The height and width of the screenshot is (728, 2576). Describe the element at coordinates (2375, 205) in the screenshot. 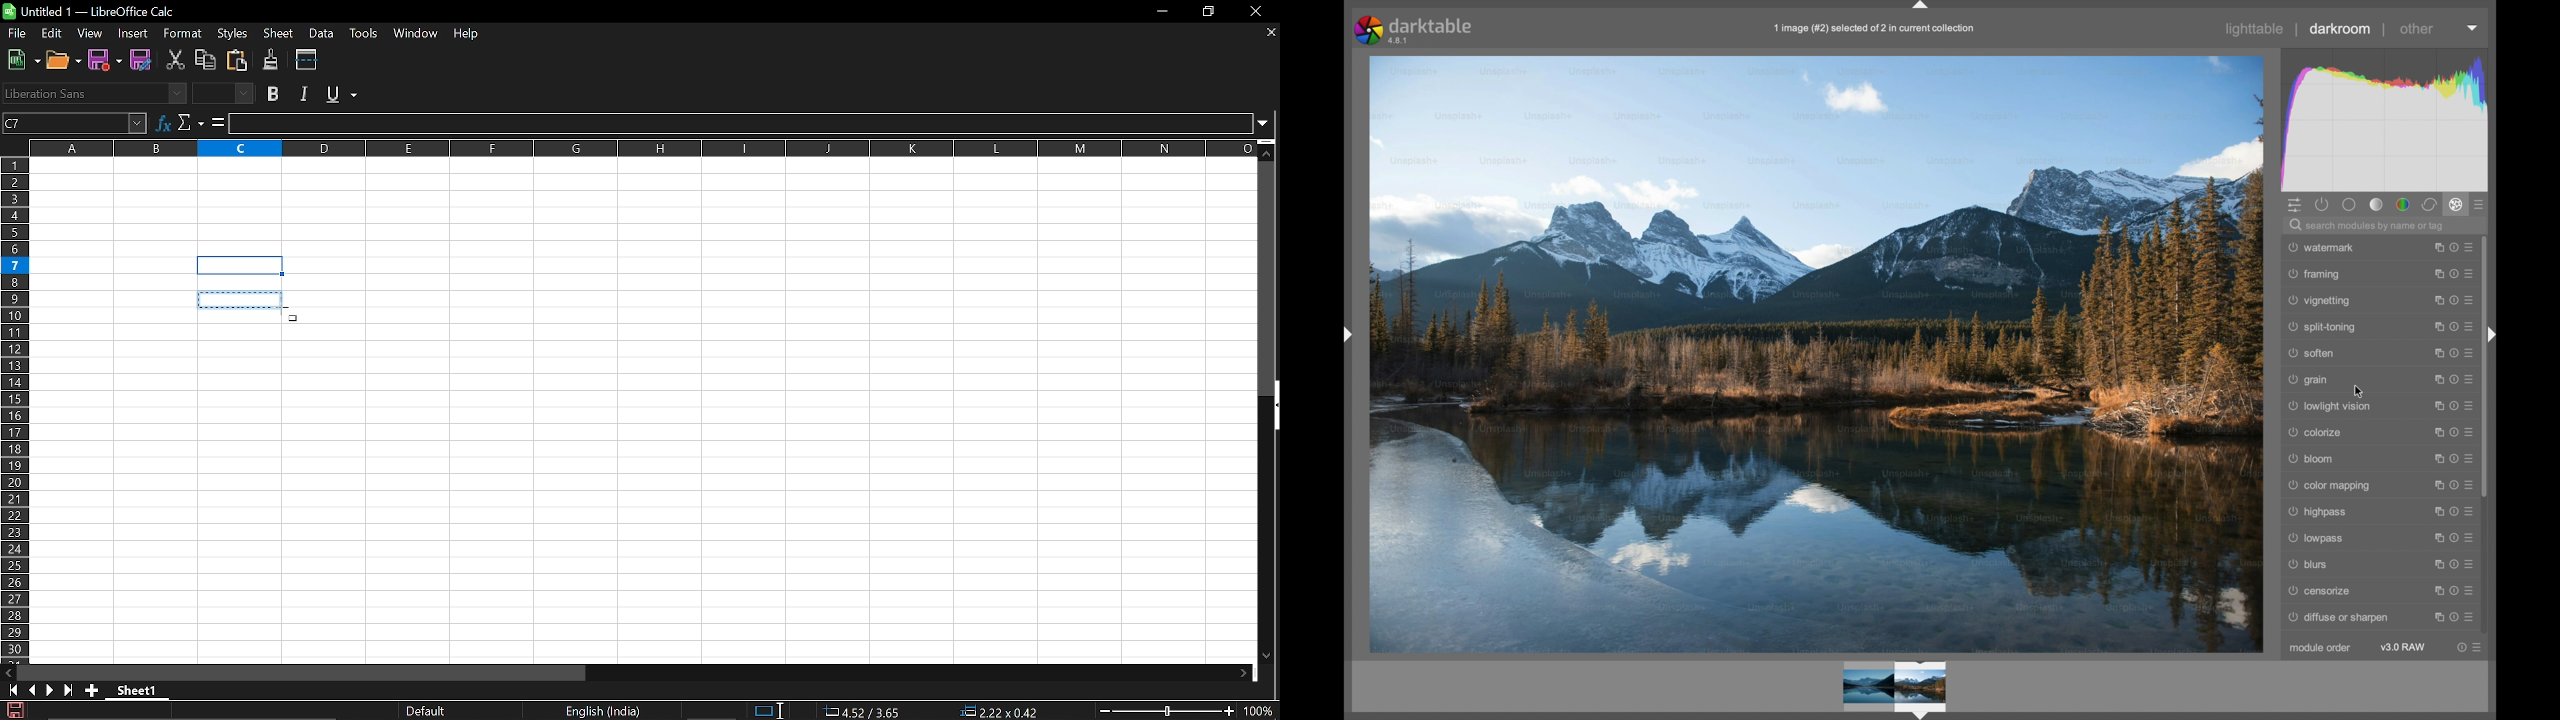

I see `tone` at that location.